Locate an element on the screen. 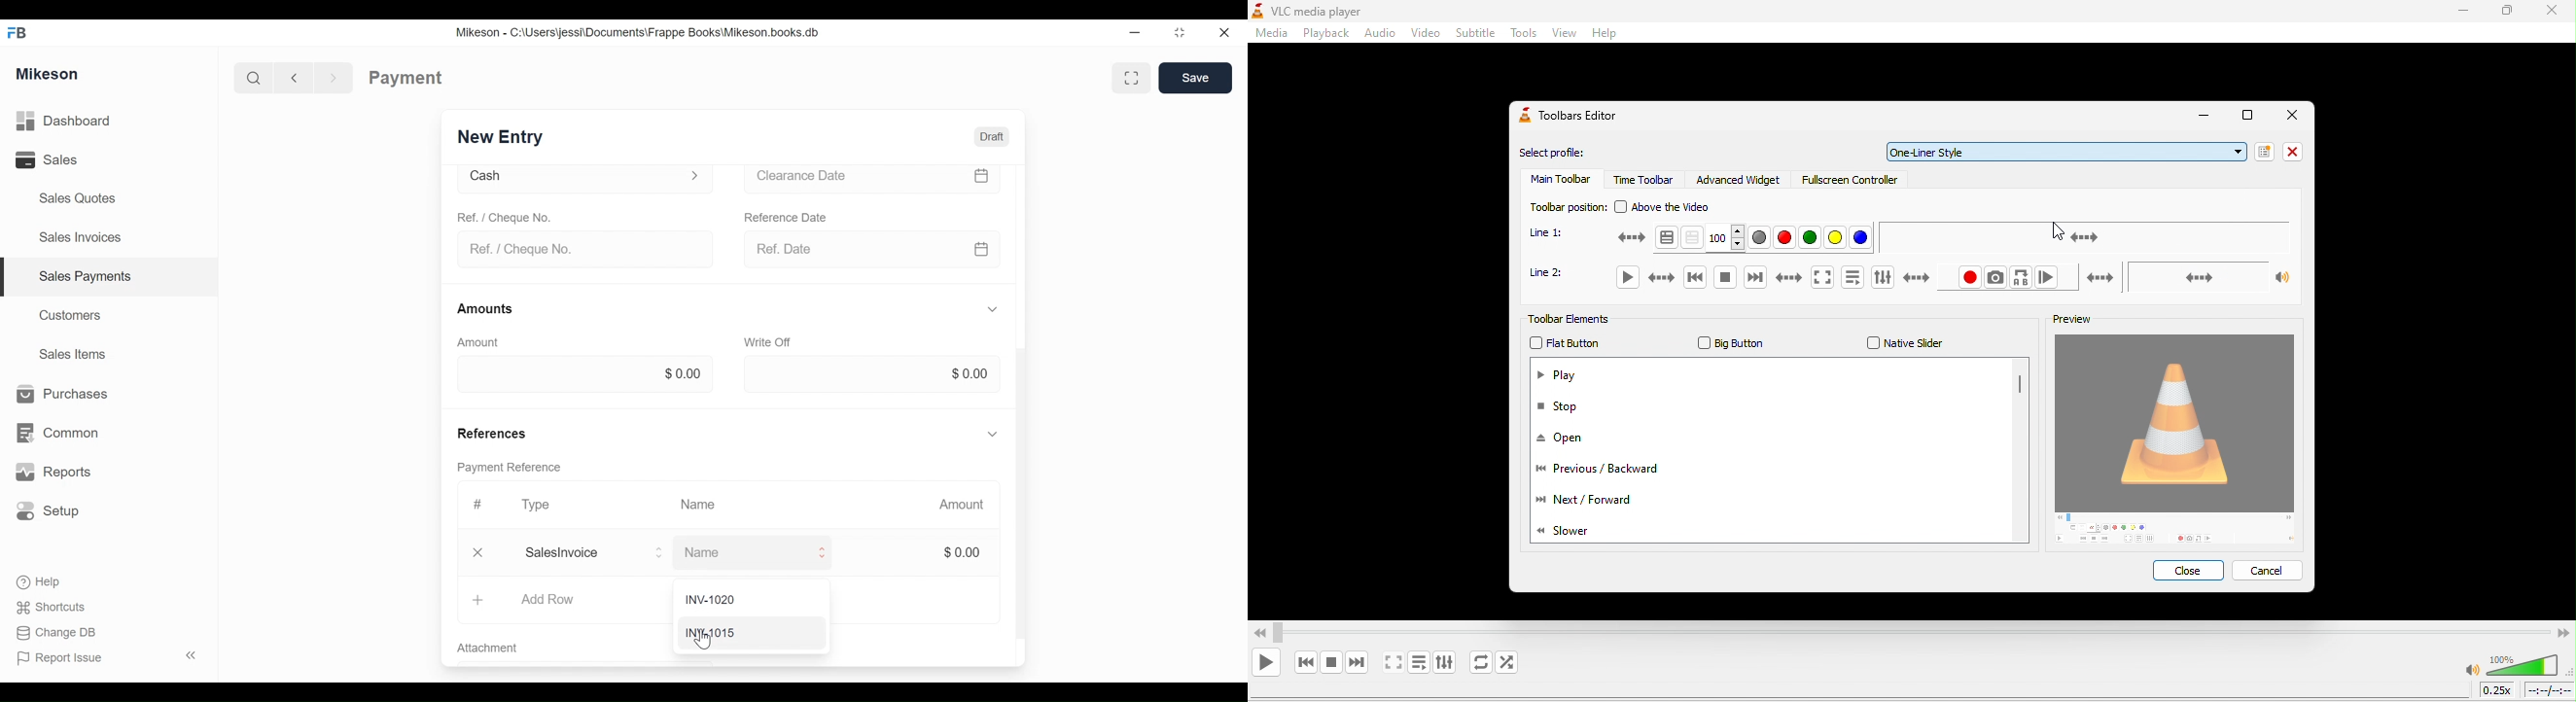 This screenshot has height=728, width=2576. toolbar elements is located at coordinates (1575, 319).